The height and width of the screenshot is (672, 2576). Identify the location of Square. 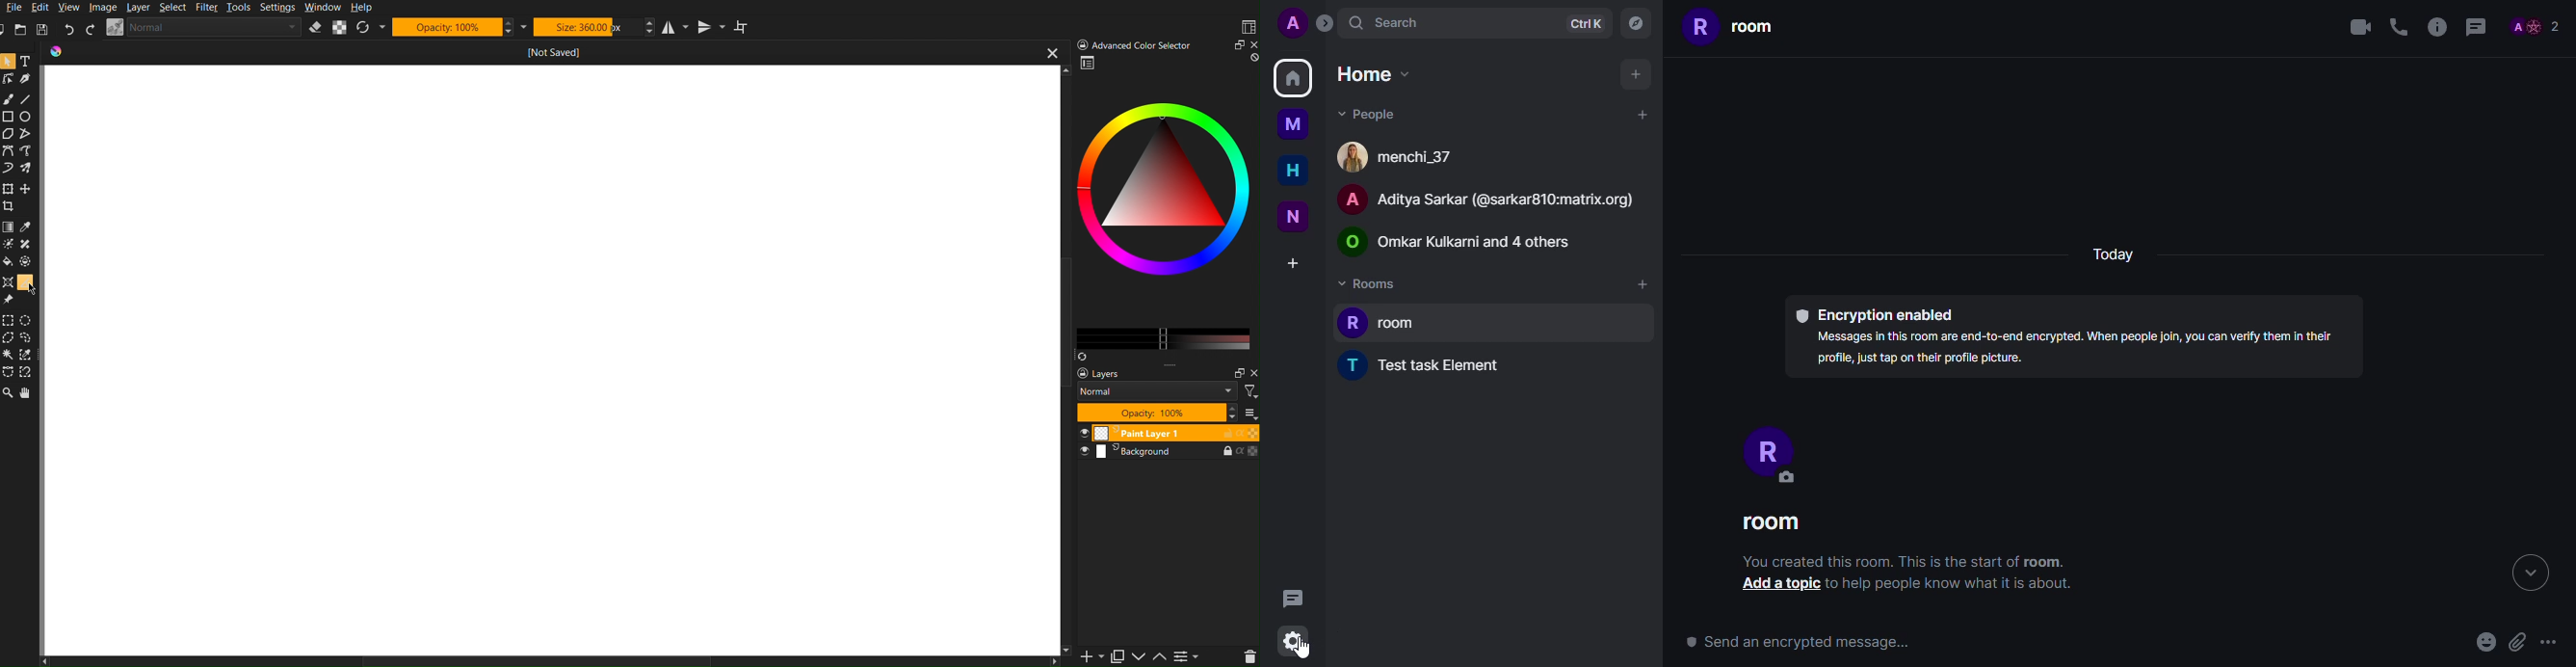
(9, 116).